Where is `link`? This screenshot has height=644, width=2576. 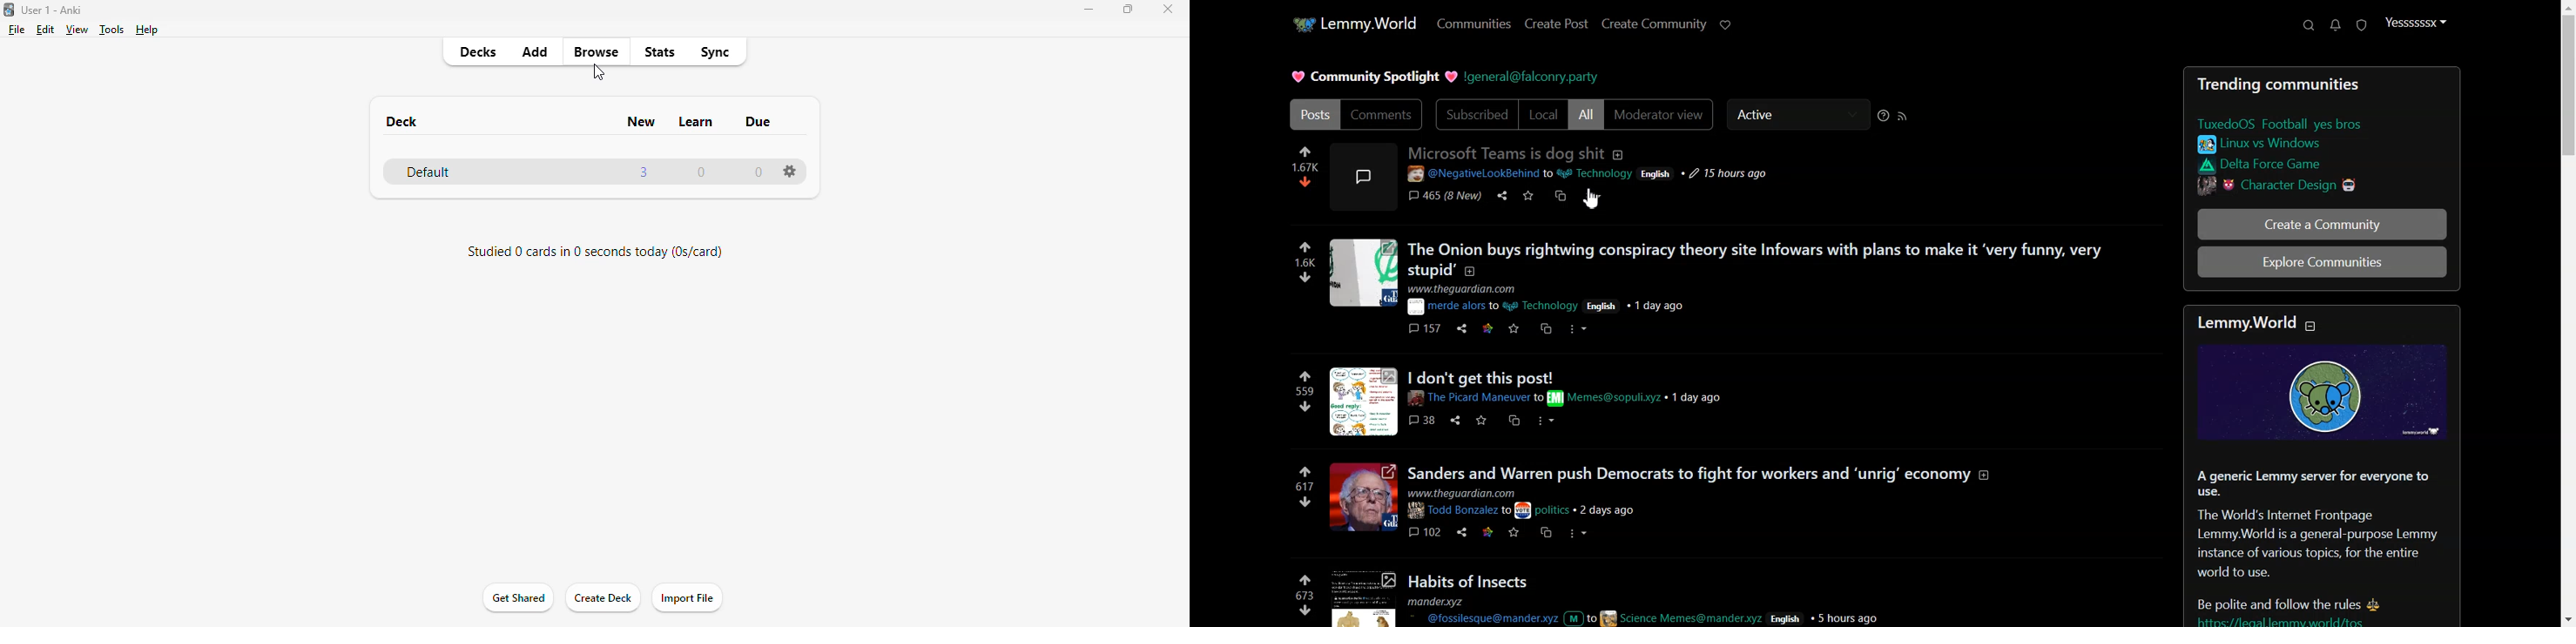
link is located at coordinates (2289, 165).